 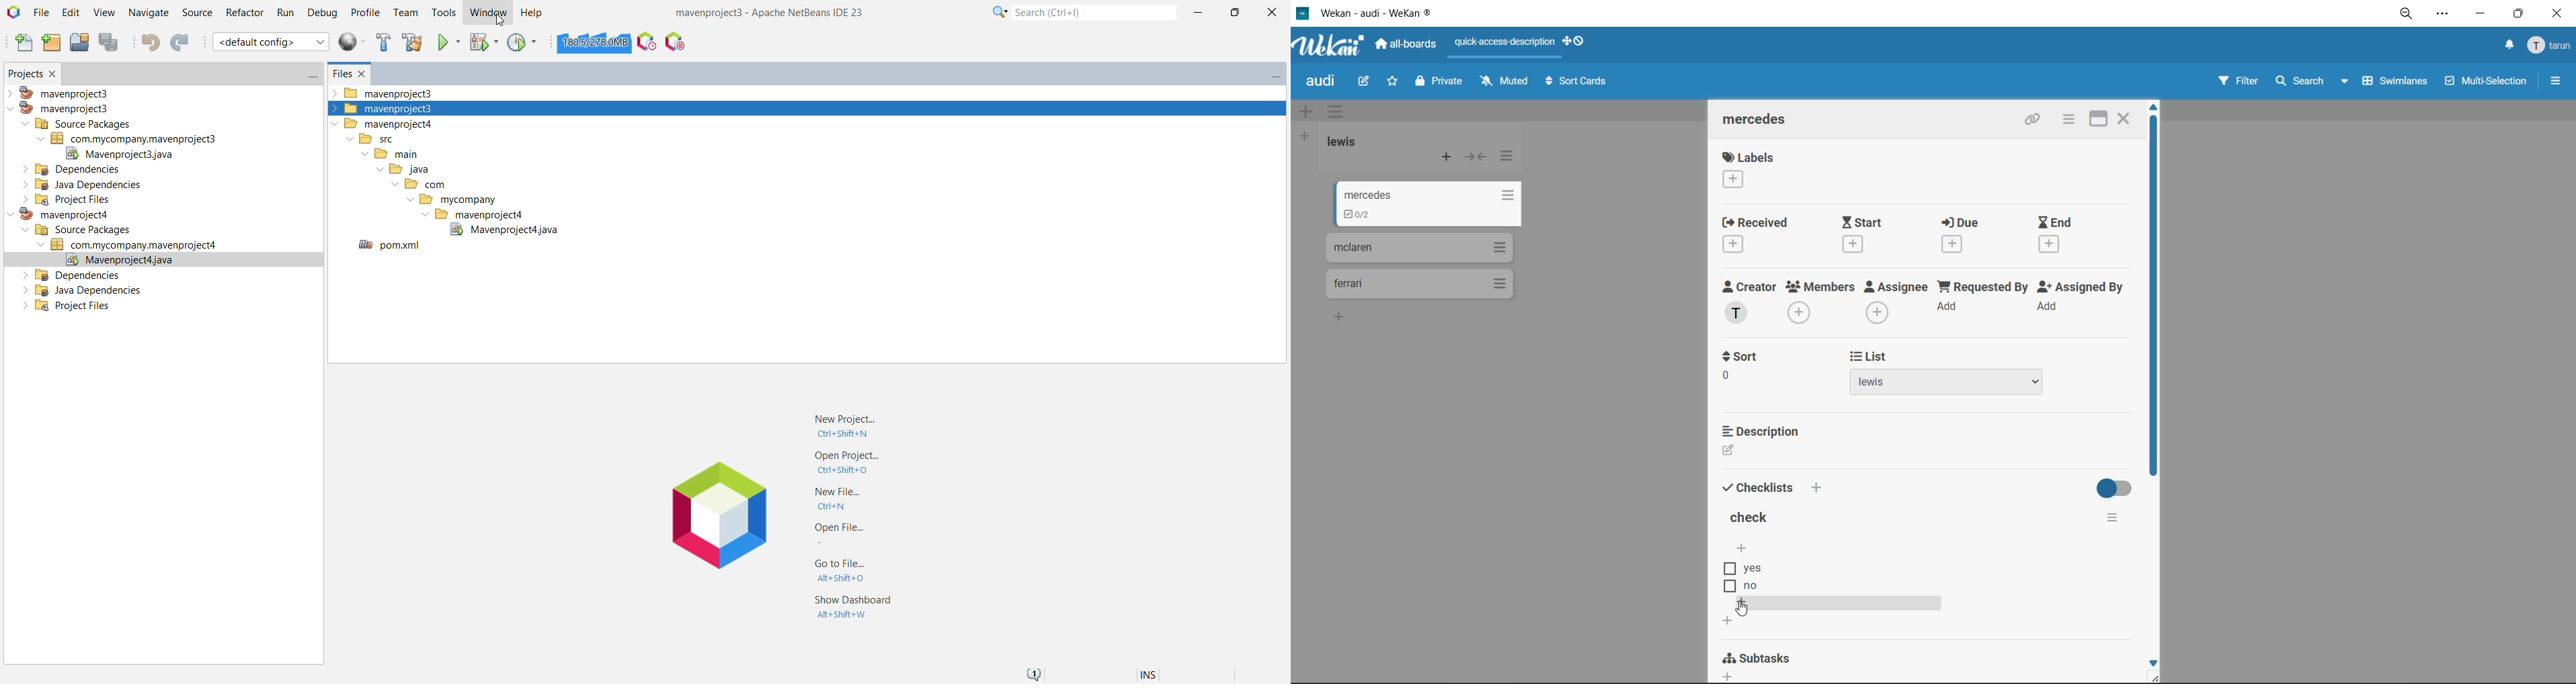 What do you see at coordinates (1950, 307) in the screenshot?
I see `Add` at bounding box center [1950, 307].